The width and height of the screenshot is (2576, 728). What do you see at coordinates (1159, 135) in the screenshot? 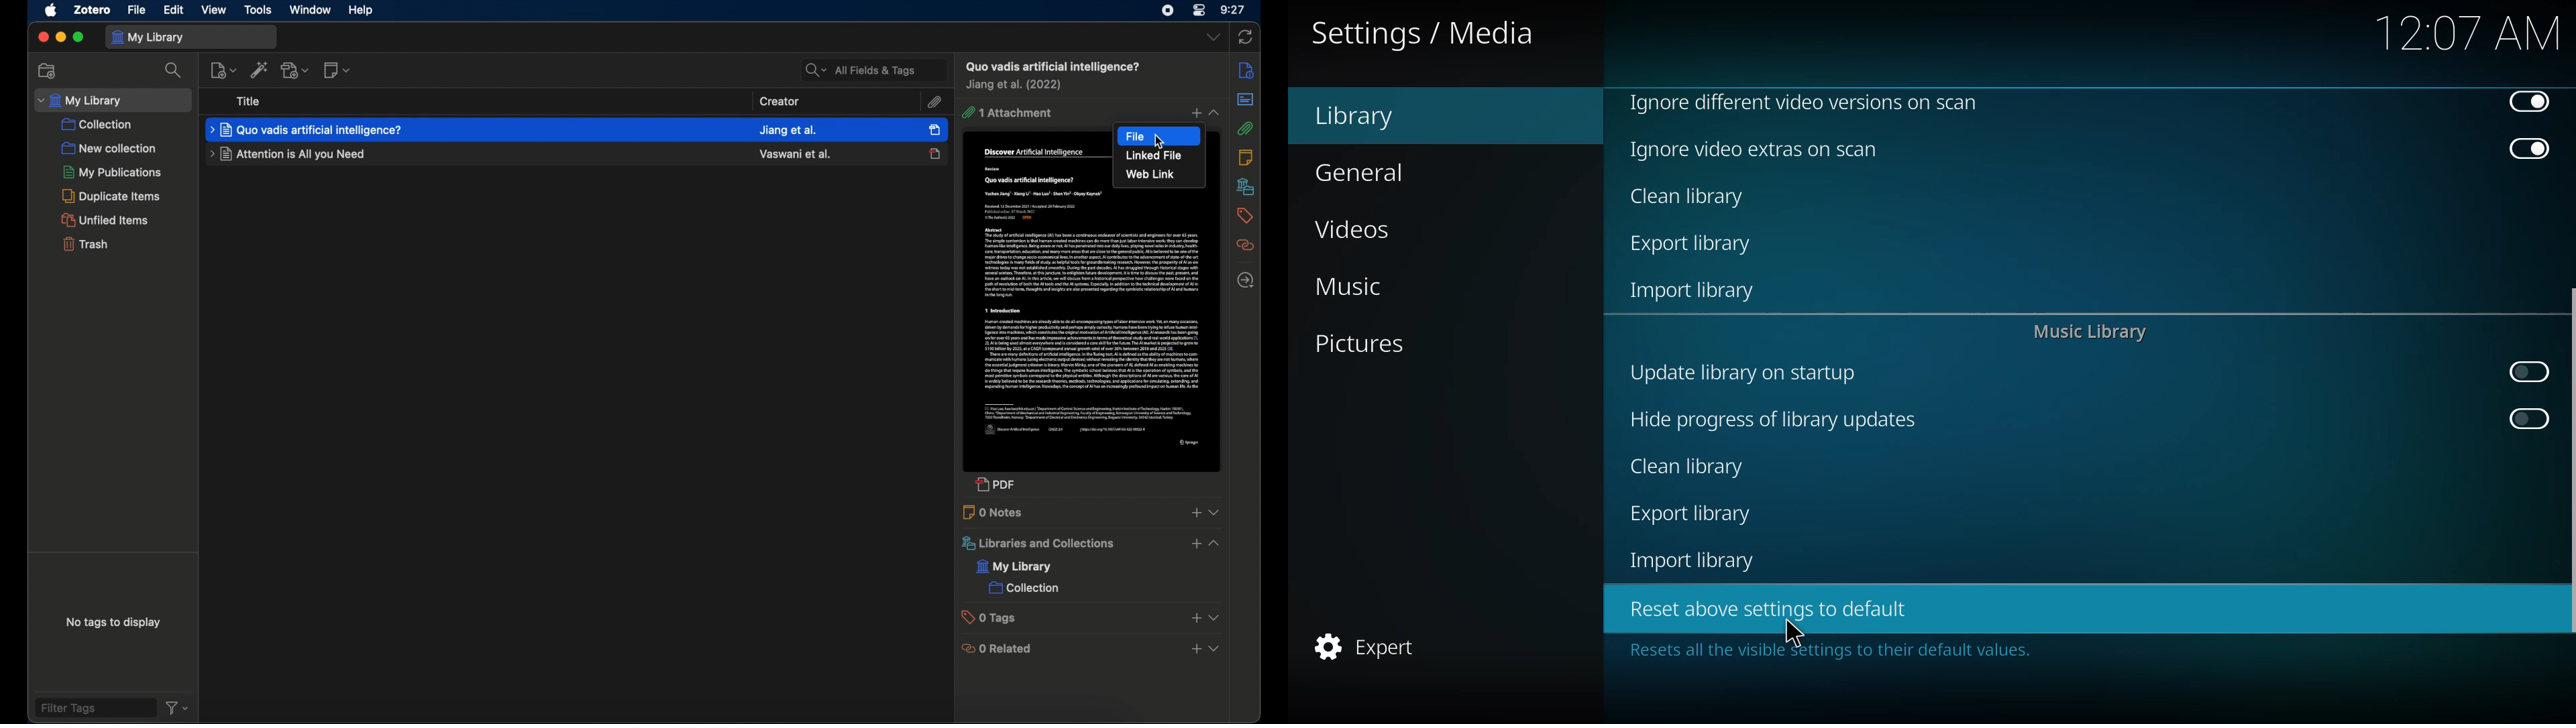
I see `file` at bounding box center [1159, 135].